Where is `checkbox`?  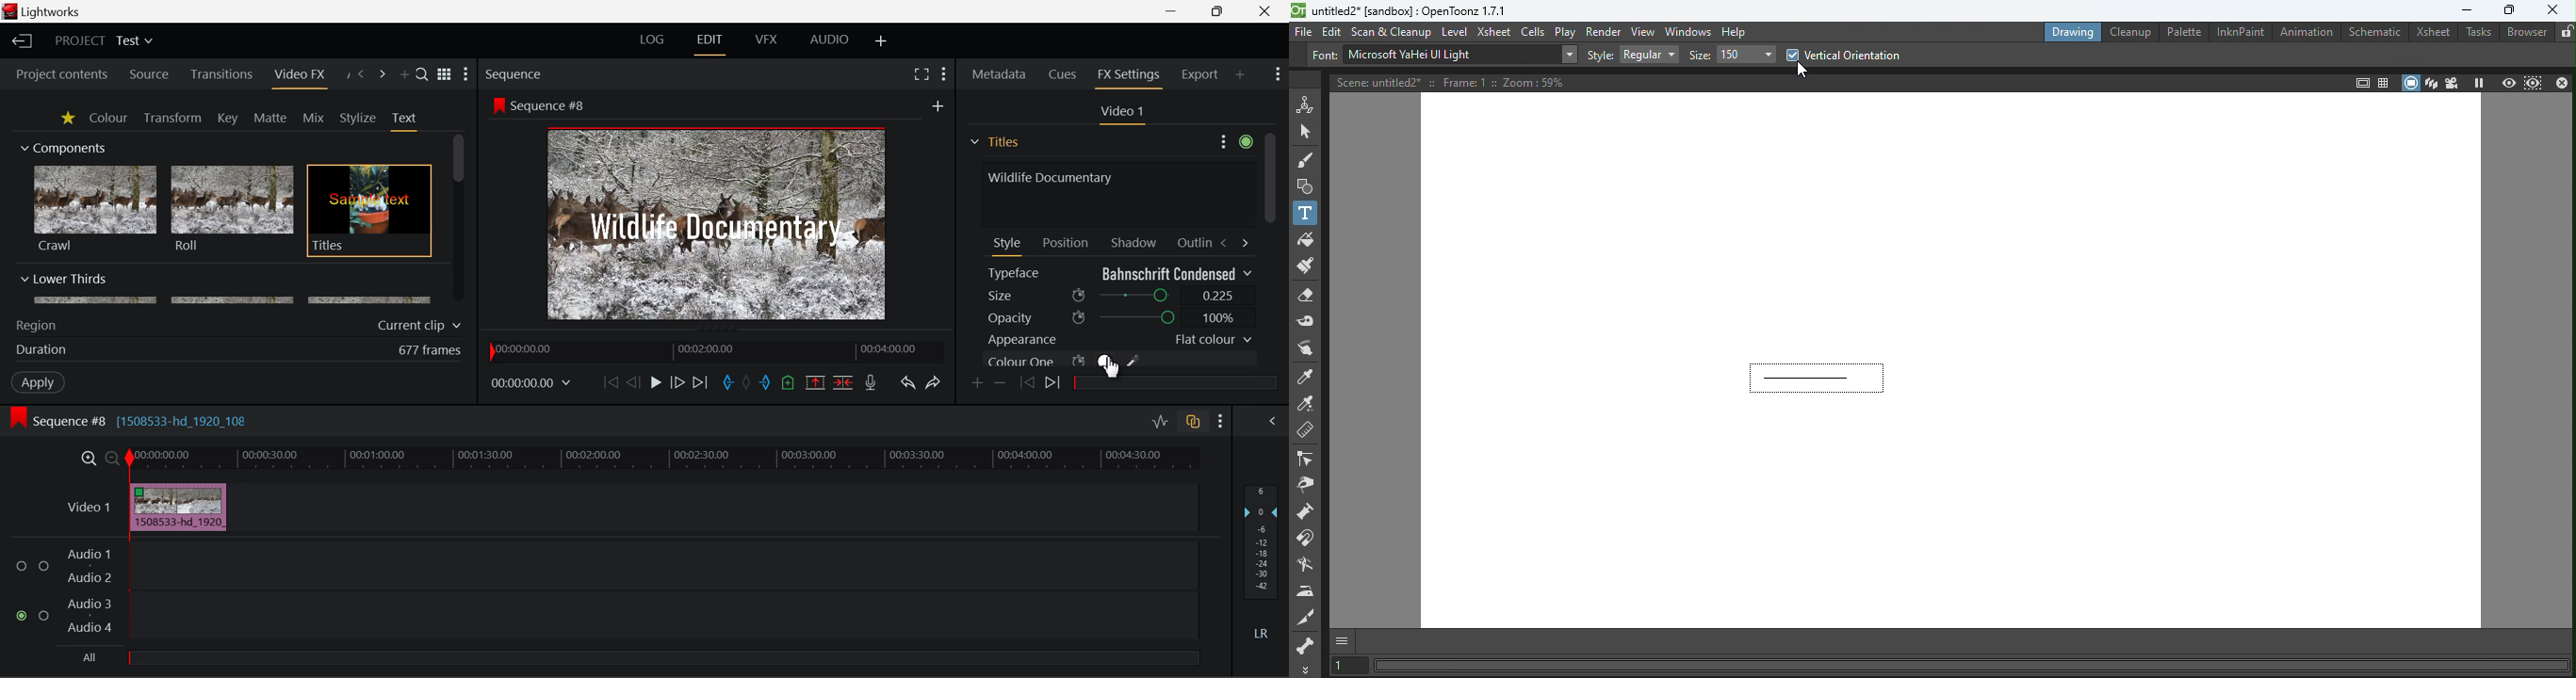 checkbox is located at coordinates (24, 567).